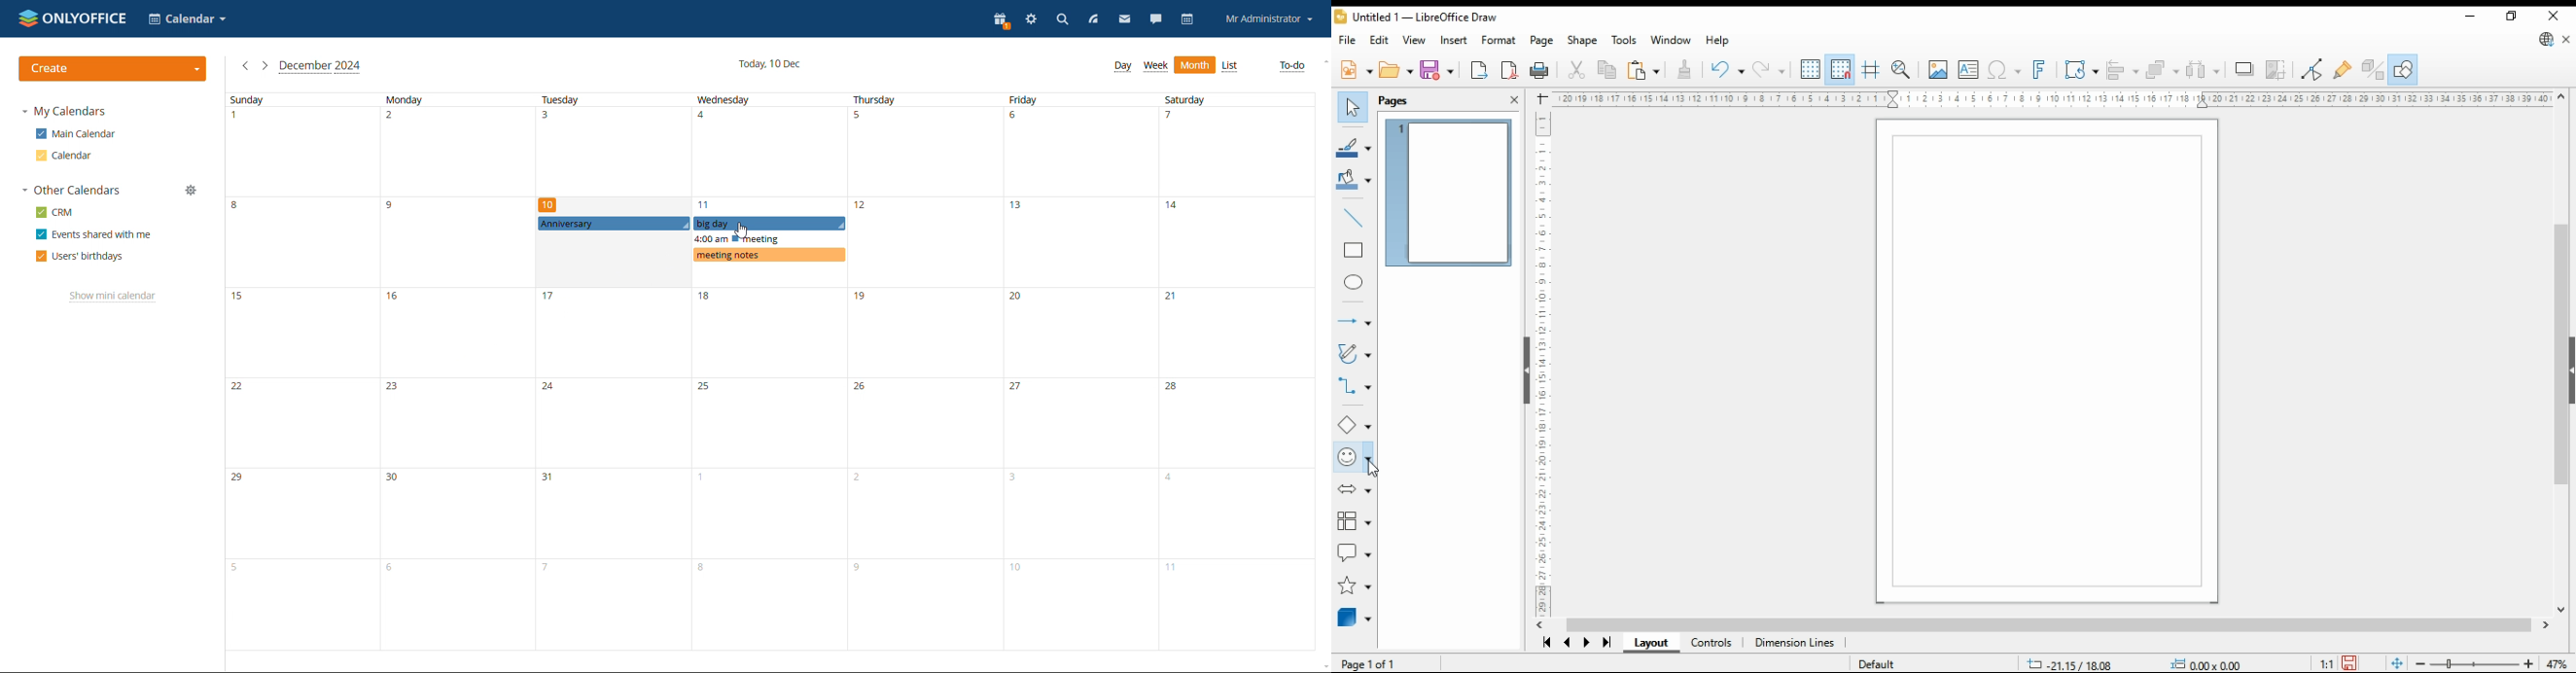 This screenshot has width=2576, height=700. I want to click on file, so click(1346, 41).